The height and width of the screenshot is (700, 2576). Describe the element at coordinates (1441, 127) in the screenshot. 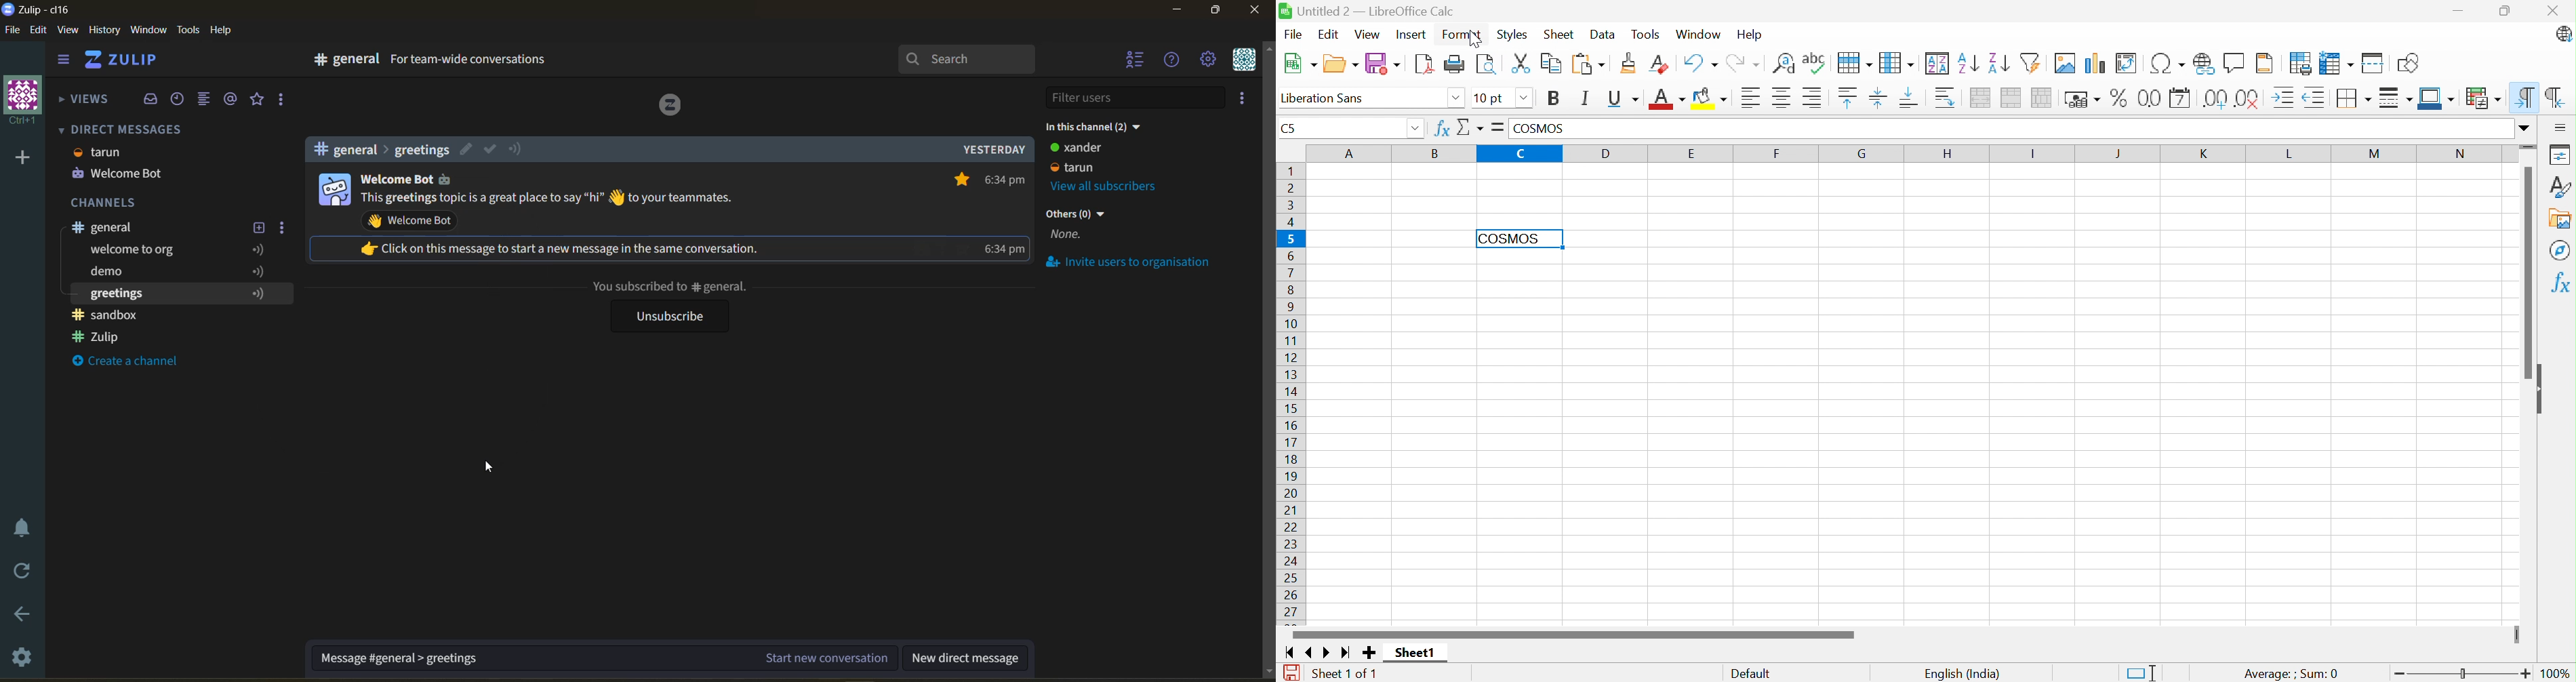

I see `Function Wizard` at that location.